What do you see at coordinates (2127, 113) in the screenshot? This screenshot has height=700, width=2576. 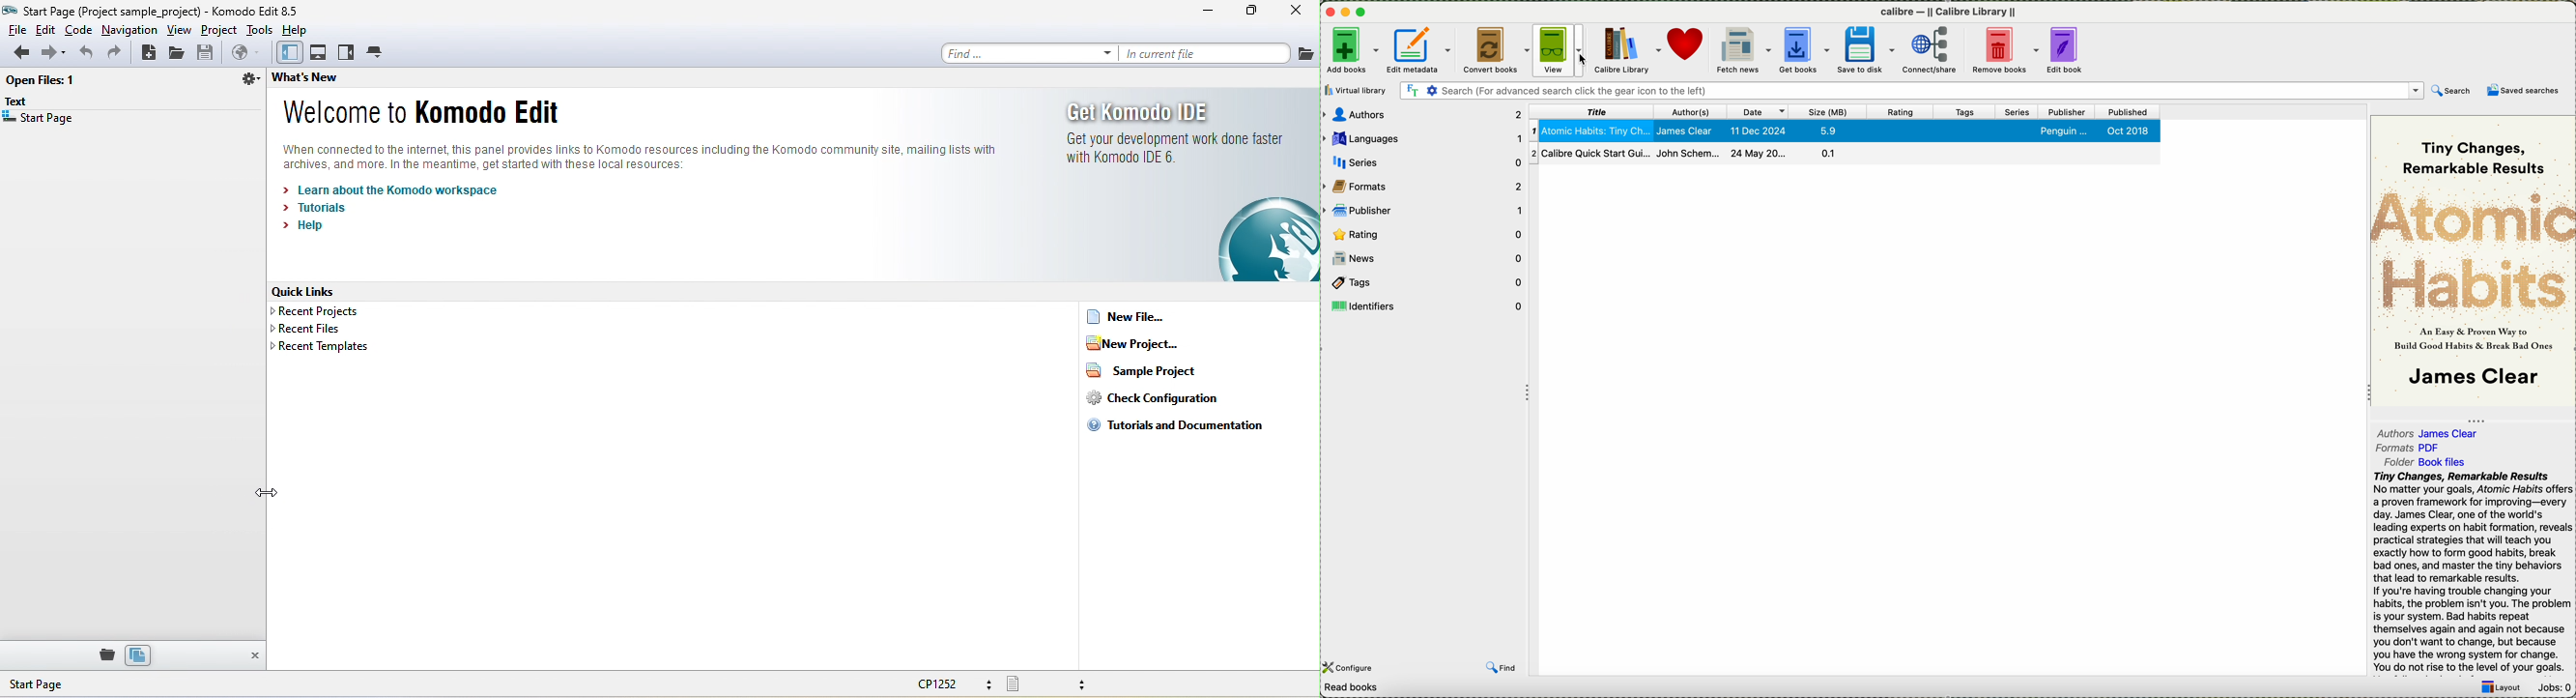 I see `published` at bounding box center [2127, 113].